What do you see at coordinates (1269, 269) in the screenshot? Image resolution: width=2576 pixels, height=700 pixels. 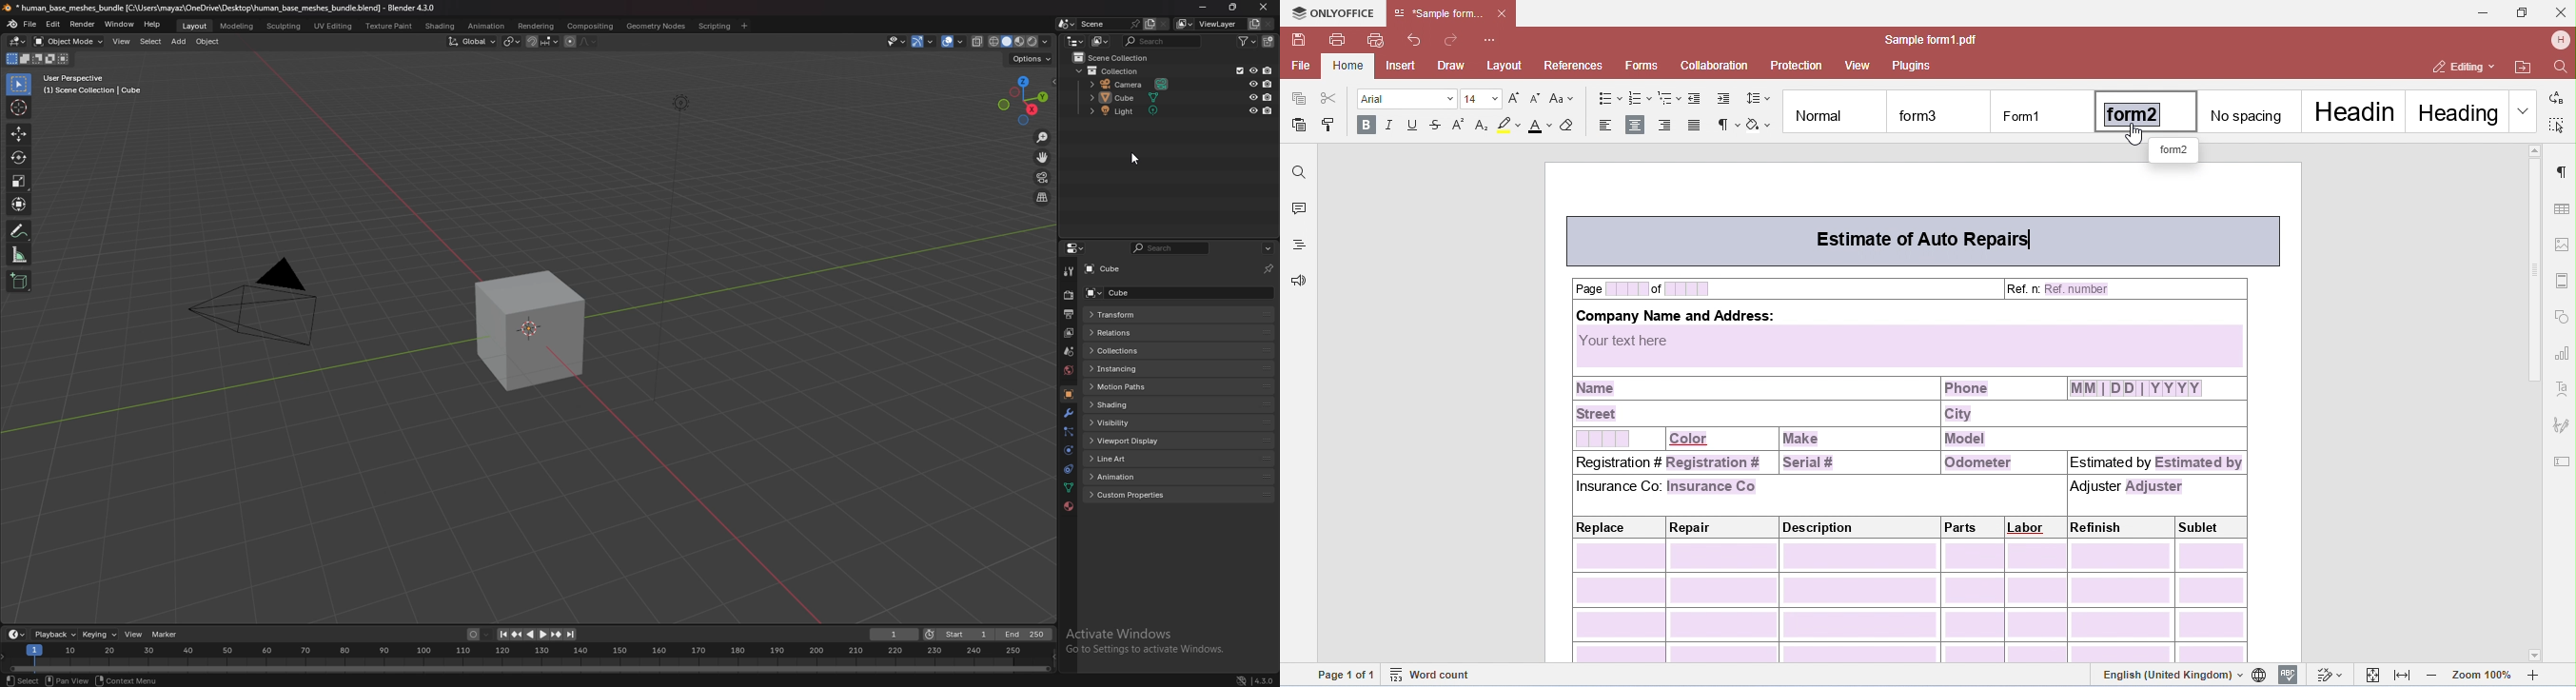 I see `toggle pin id` at bounding box center [1269, 269].